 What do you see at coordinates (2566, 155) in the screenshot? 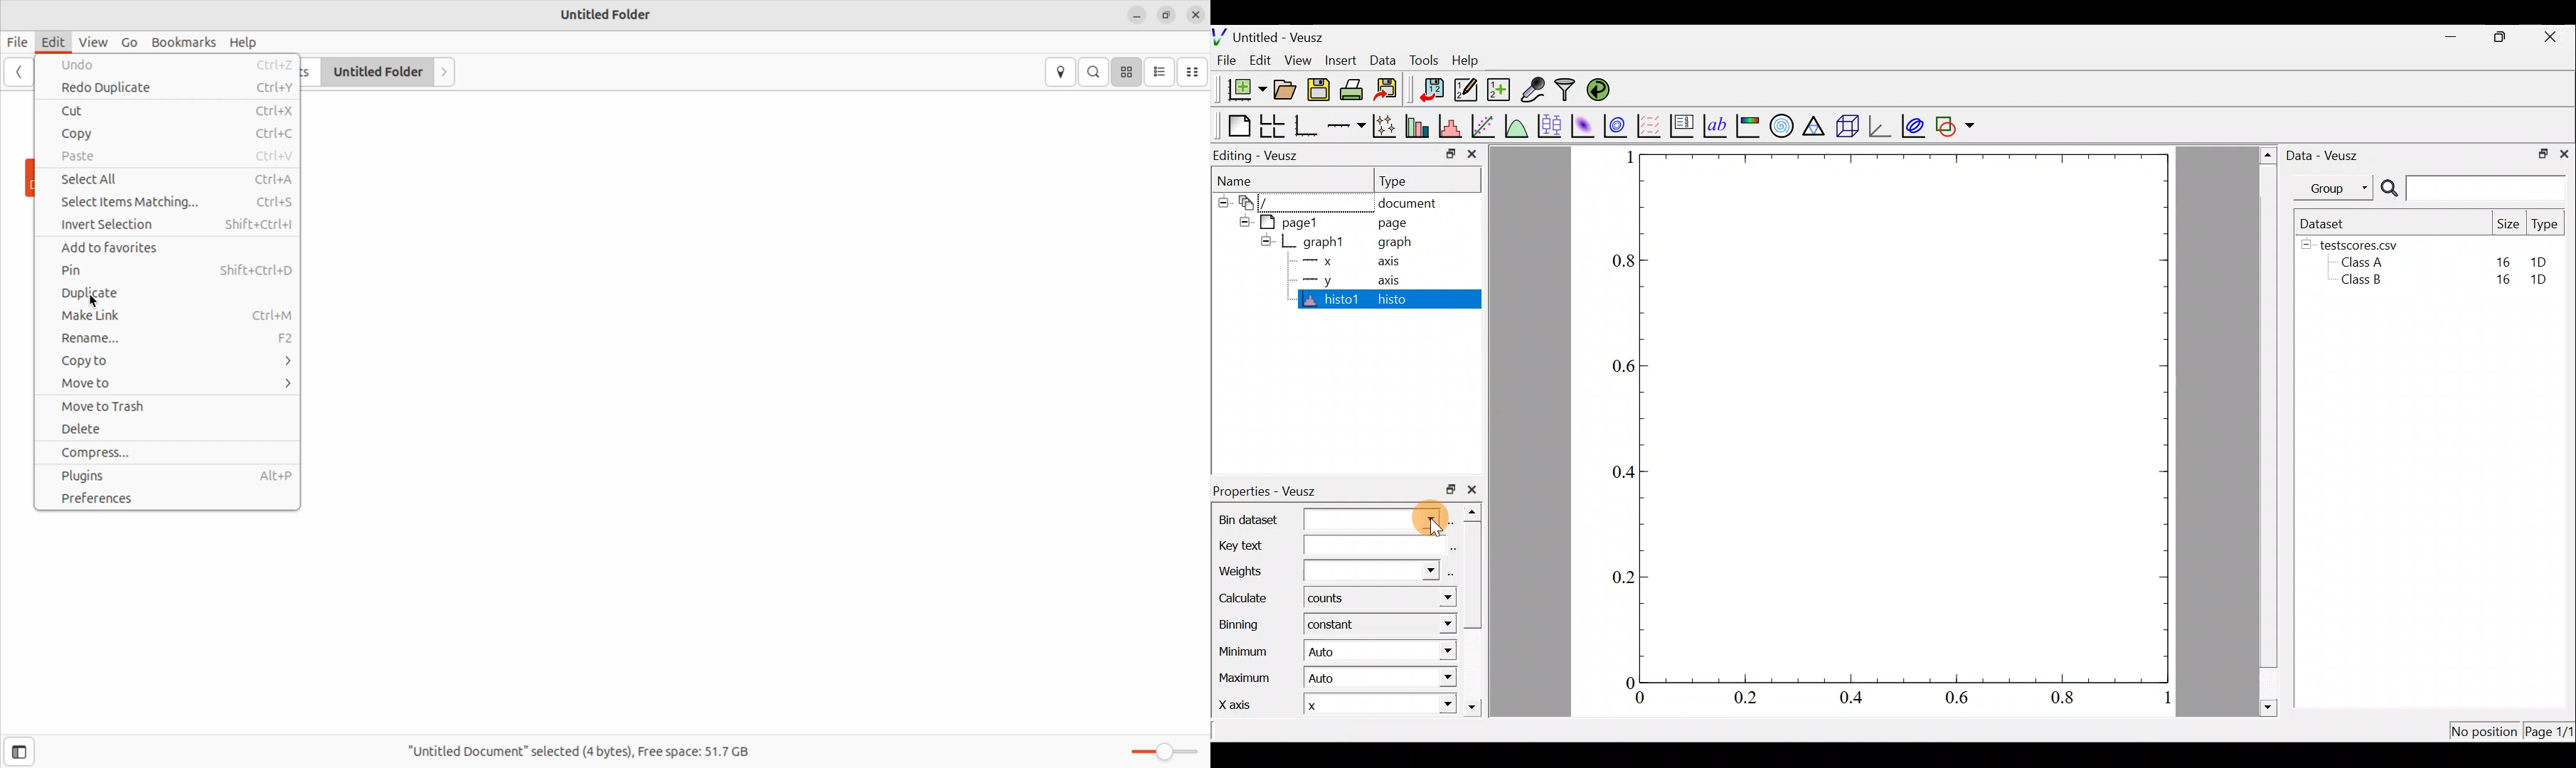
I see `Close` at bounding box center [2566, 155].